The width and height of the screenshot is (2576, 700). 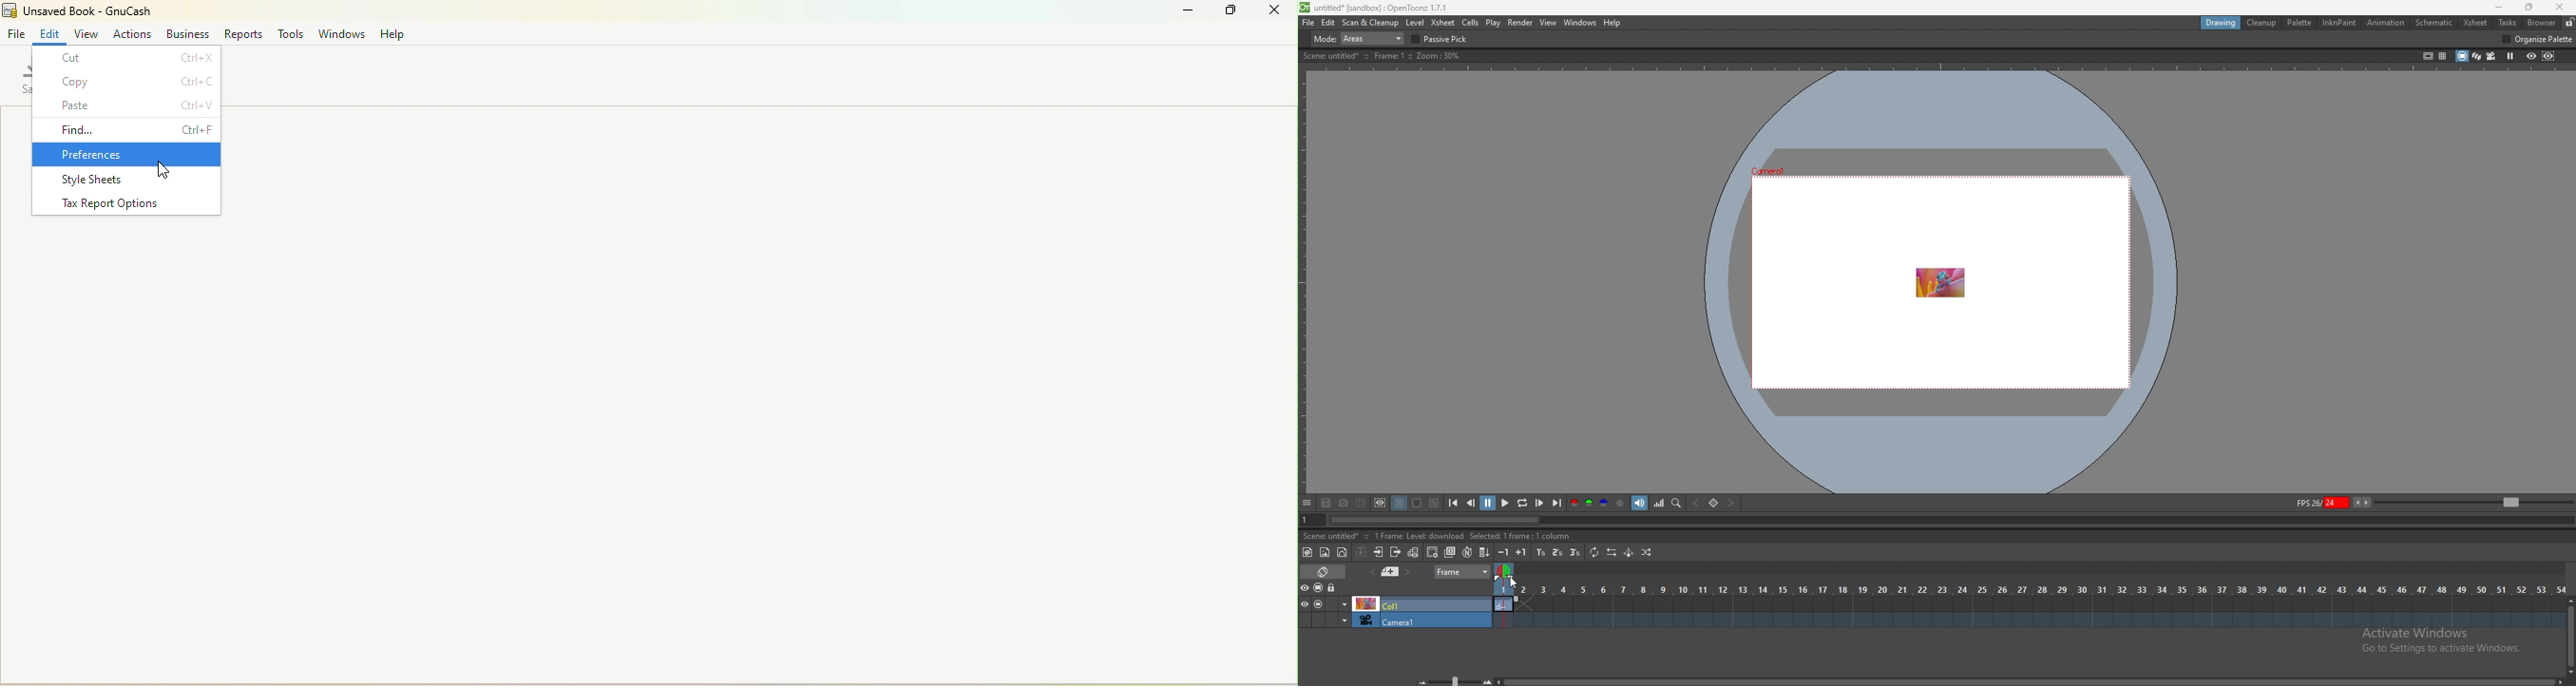 I want to click on view, so click(x=1549, y=23).